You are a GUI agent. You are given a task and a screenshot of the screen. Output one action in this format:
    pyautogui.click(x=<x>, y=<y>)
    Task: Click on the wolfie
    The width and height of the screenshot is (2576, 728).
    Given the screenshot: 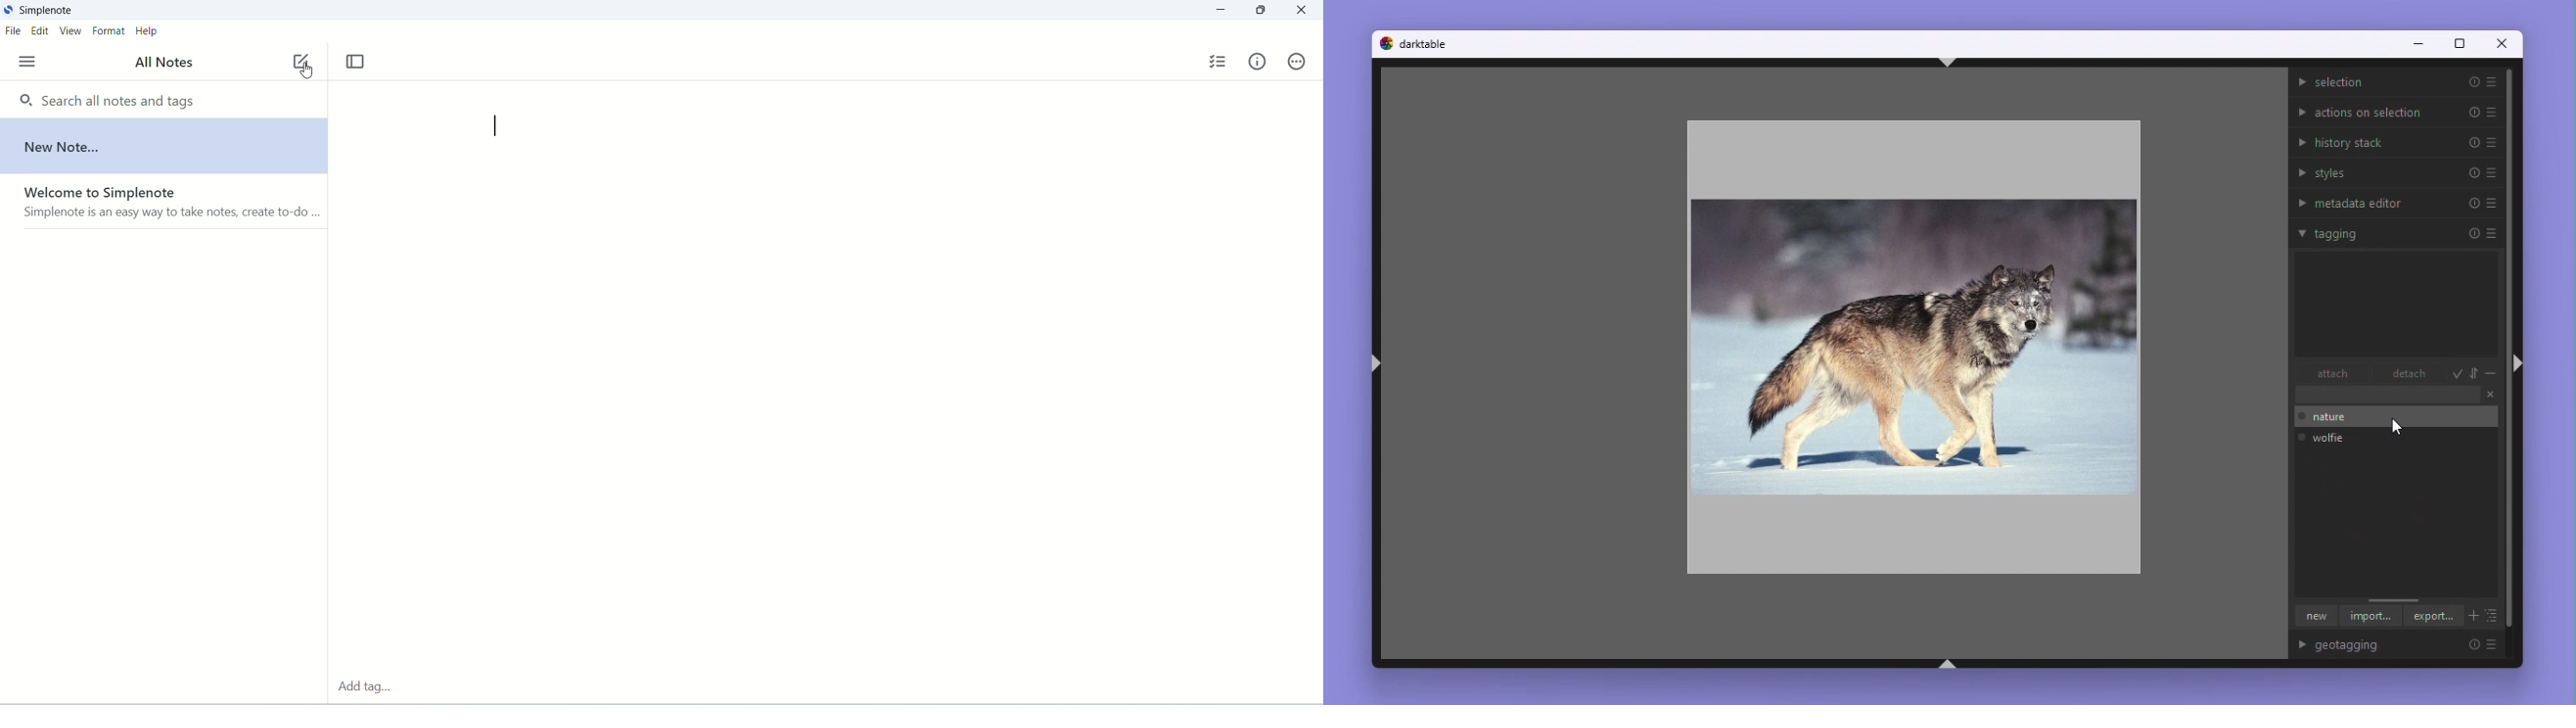 What is the action you would take?
    pyautogui.click(x=2335, y=437)
    